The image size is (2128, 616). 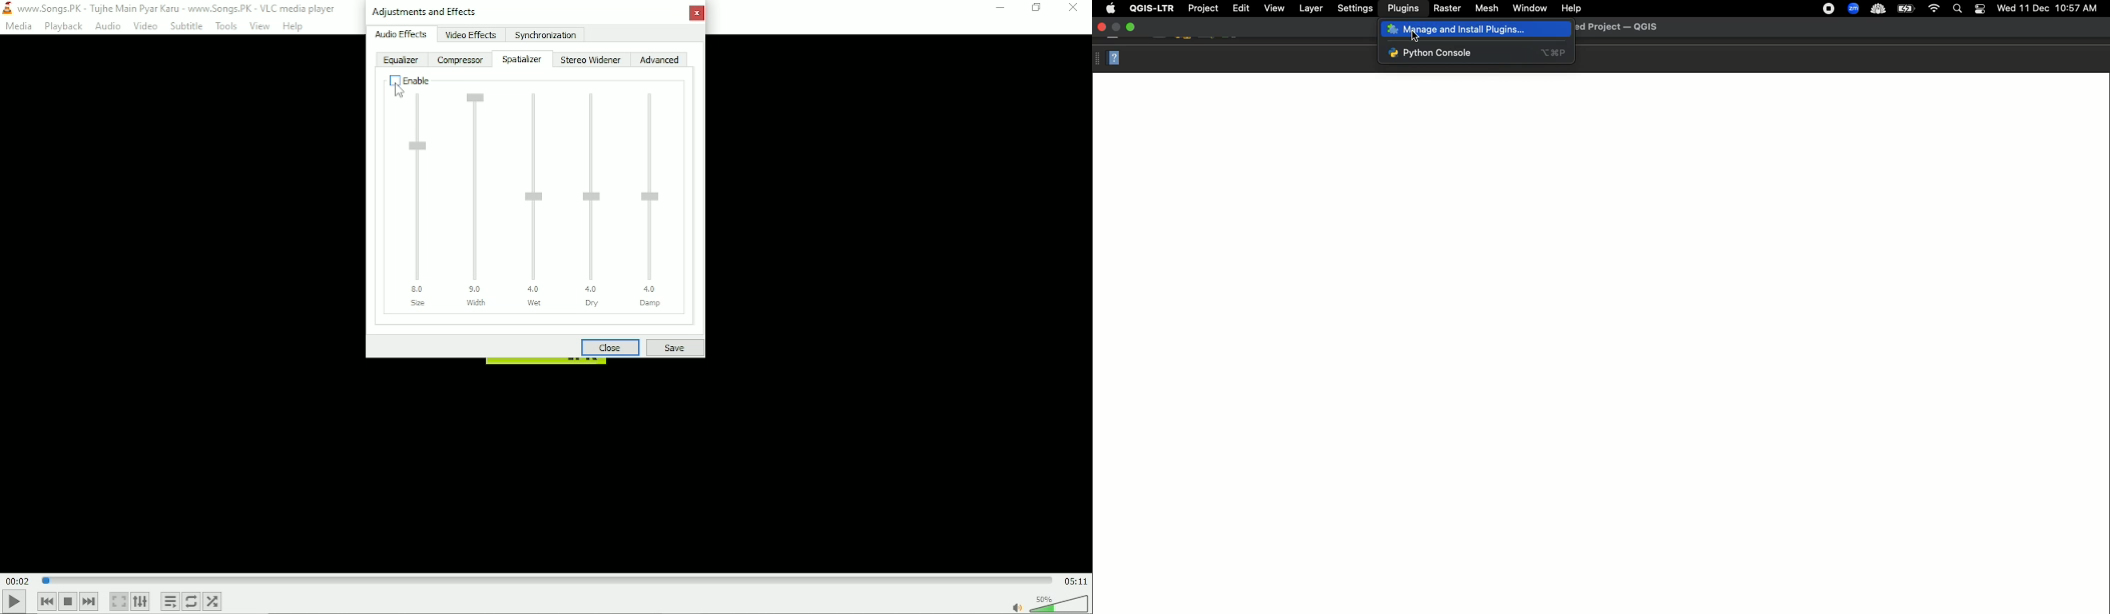 What do you see at coordinates (169, 602) in the screenshot?
I see `Toggle playlist` at bounding box center [169, 602].